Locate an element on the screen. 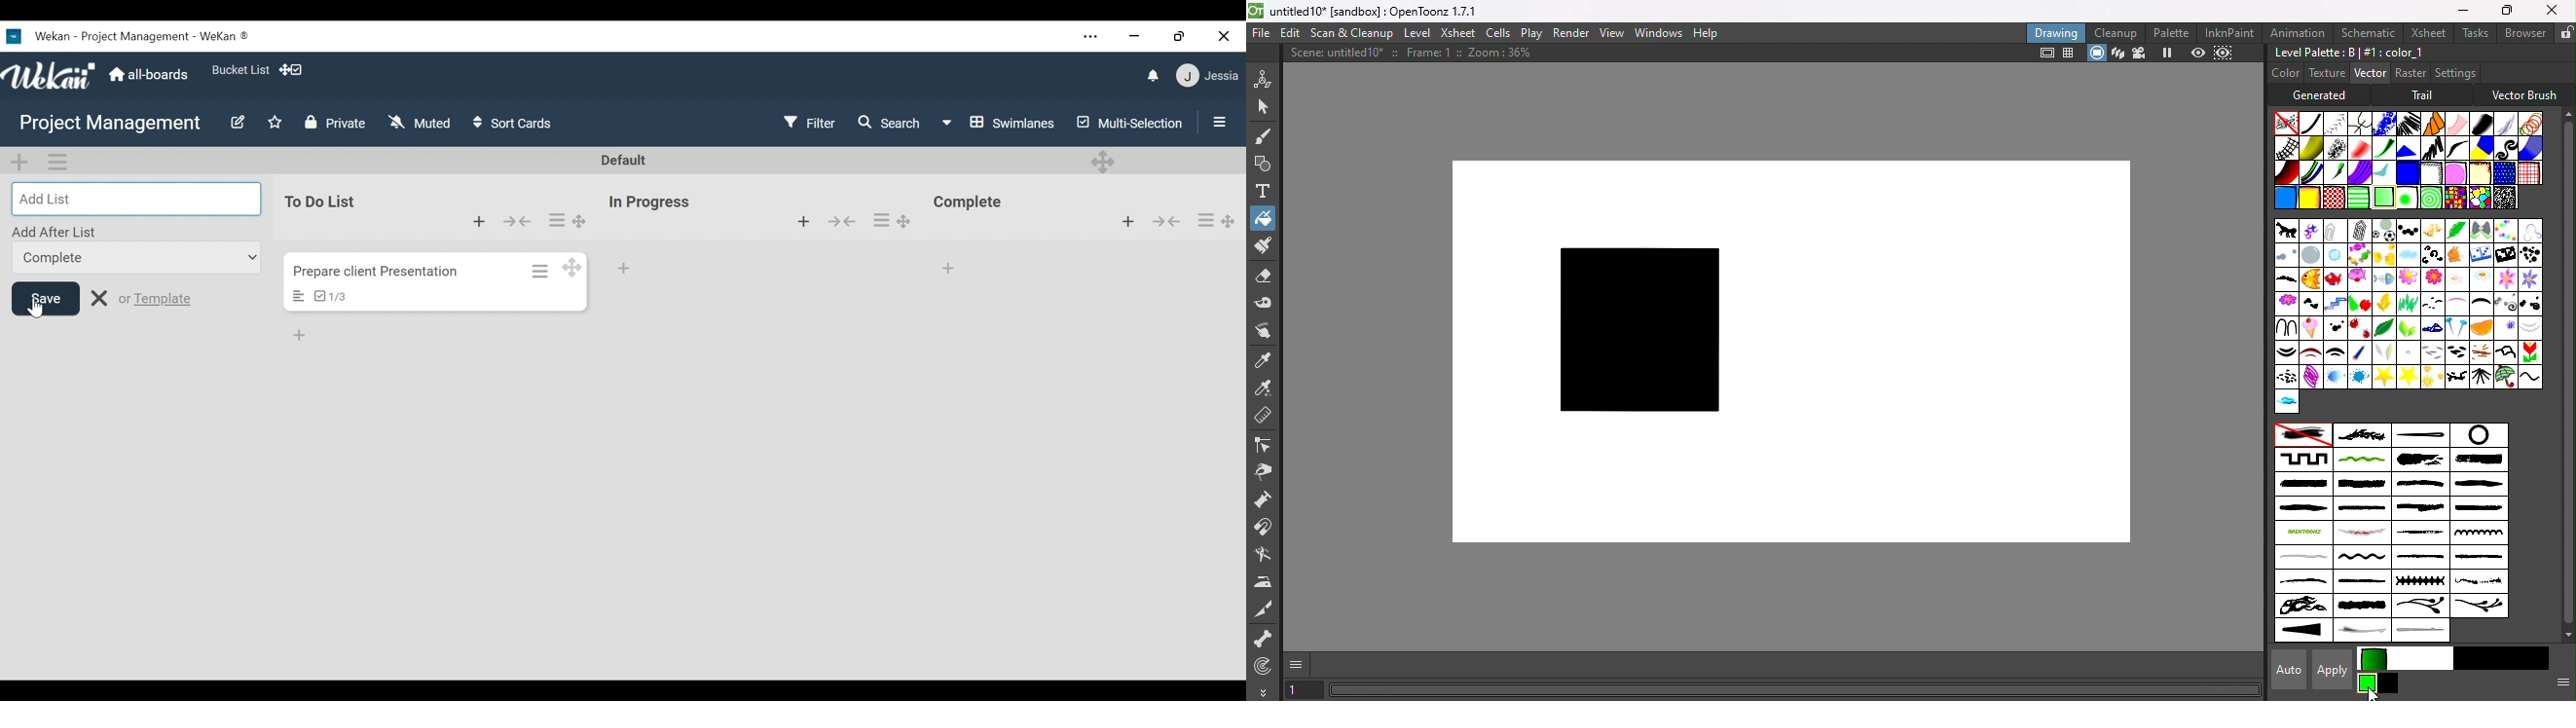 Image resolution: width=2576 pixels, height=728 pixels. Plaincolor is located at coordinates (2301, 435).